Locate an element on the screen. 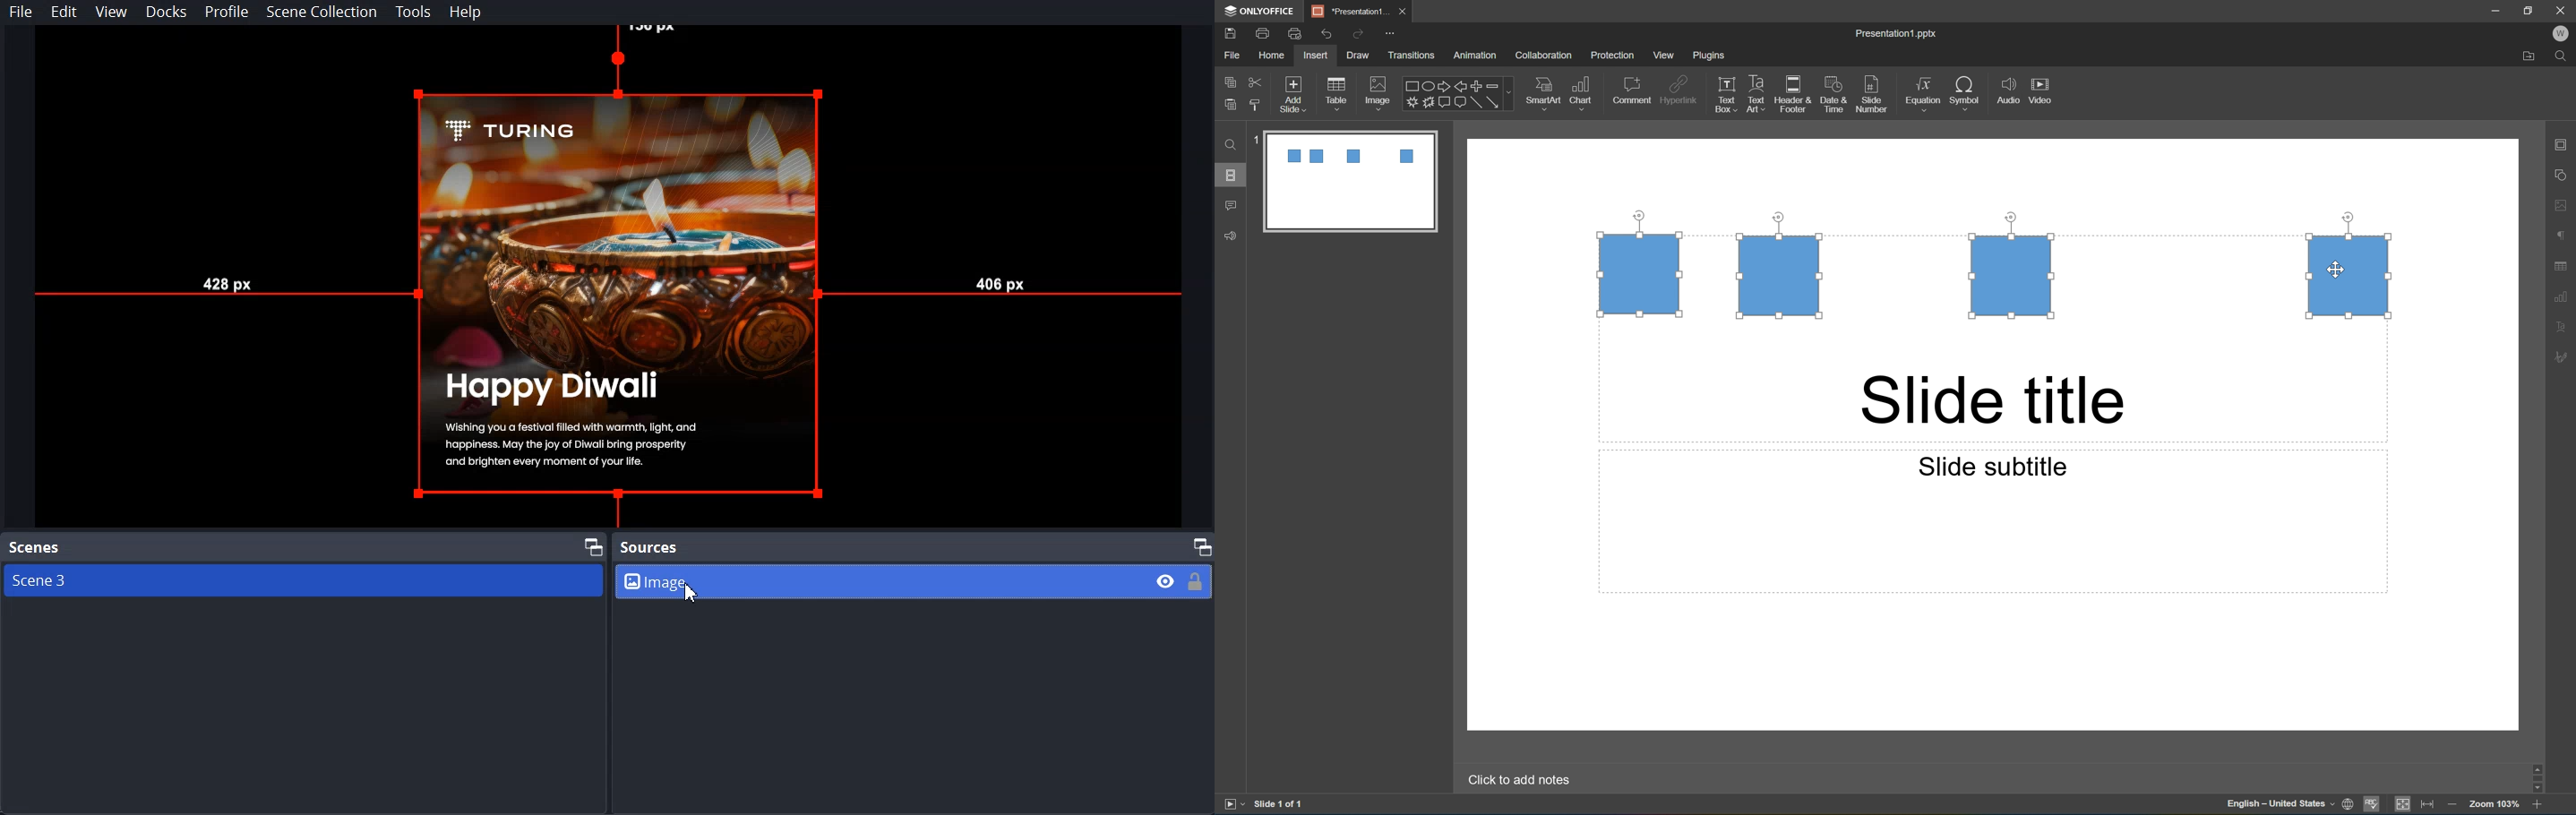 The height and width of the screenshot is (840, 2576). symbol is located at coordinates (1965, 92).